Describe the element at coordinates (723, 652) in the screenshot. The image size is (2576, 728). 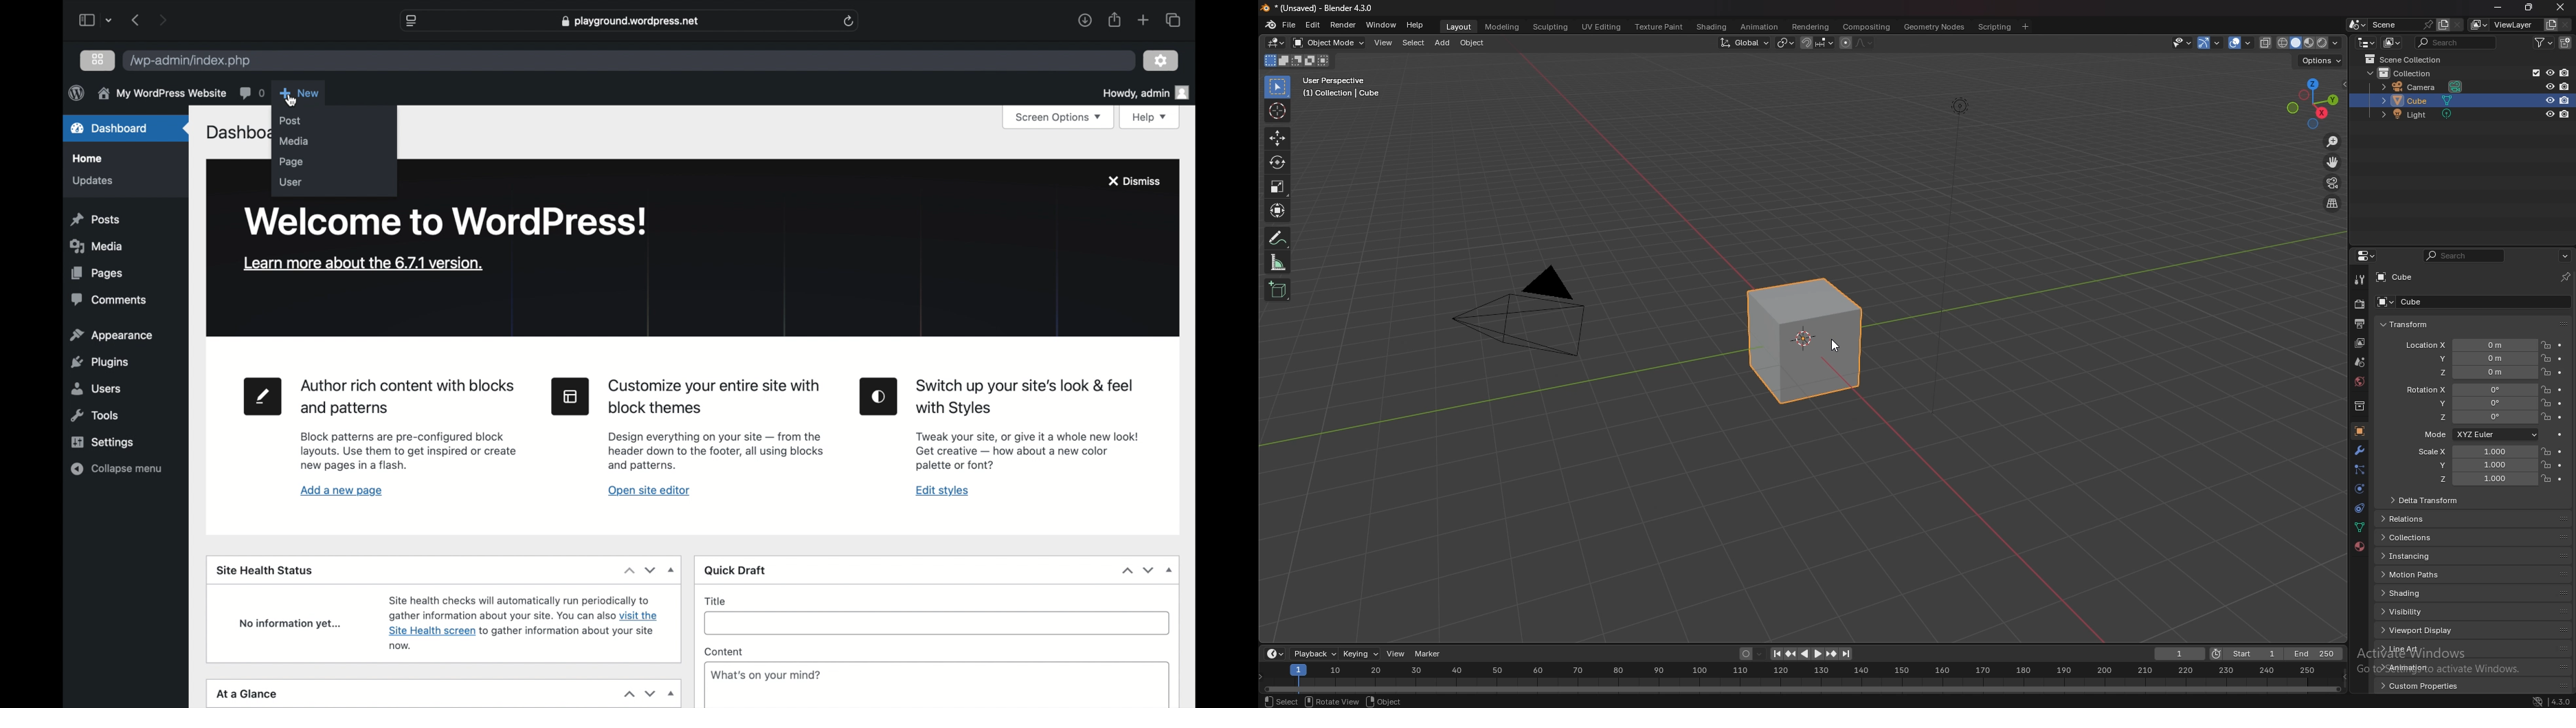
I see `content` at that location.